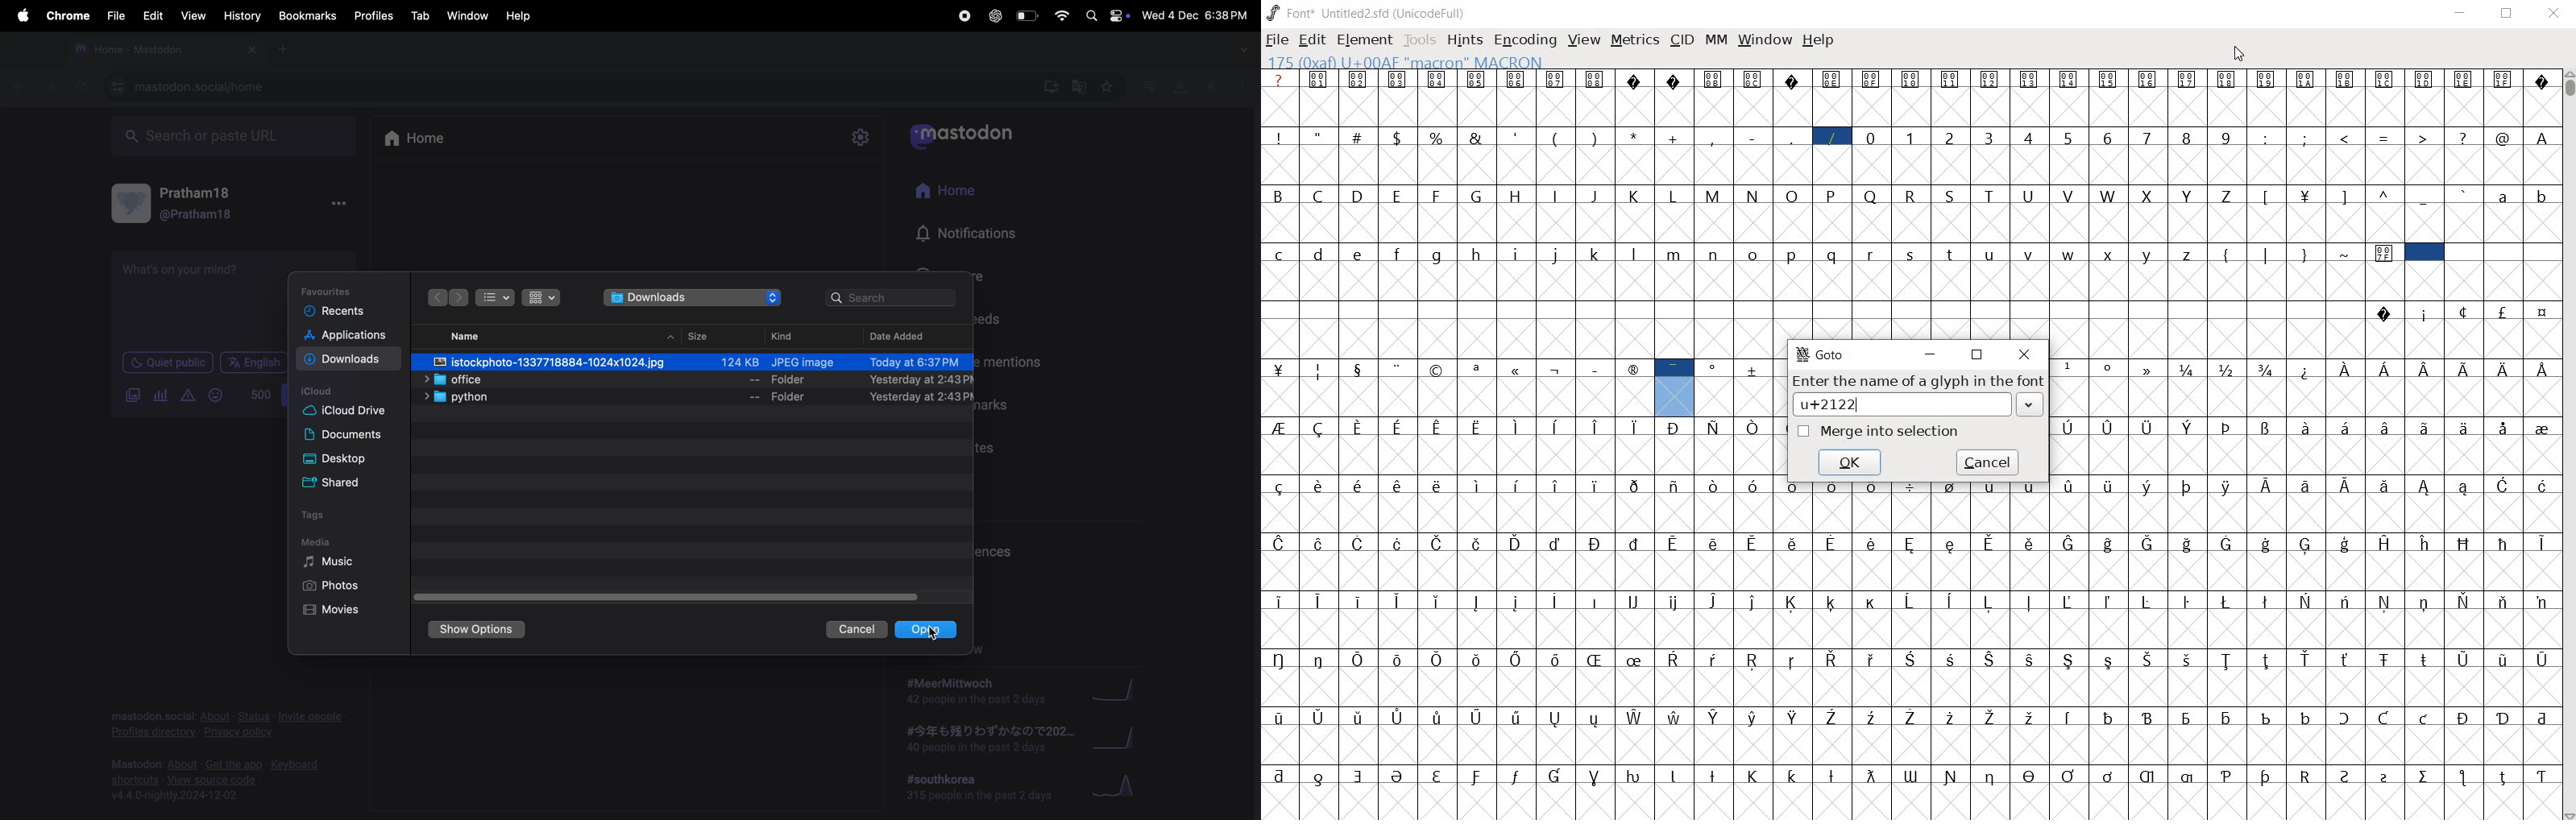 The height and width of the screenshot is (840, 2576). What do you see at coordinates (911, 335) in the screenshot?
I see `date added` at bounding box center [911, 335].